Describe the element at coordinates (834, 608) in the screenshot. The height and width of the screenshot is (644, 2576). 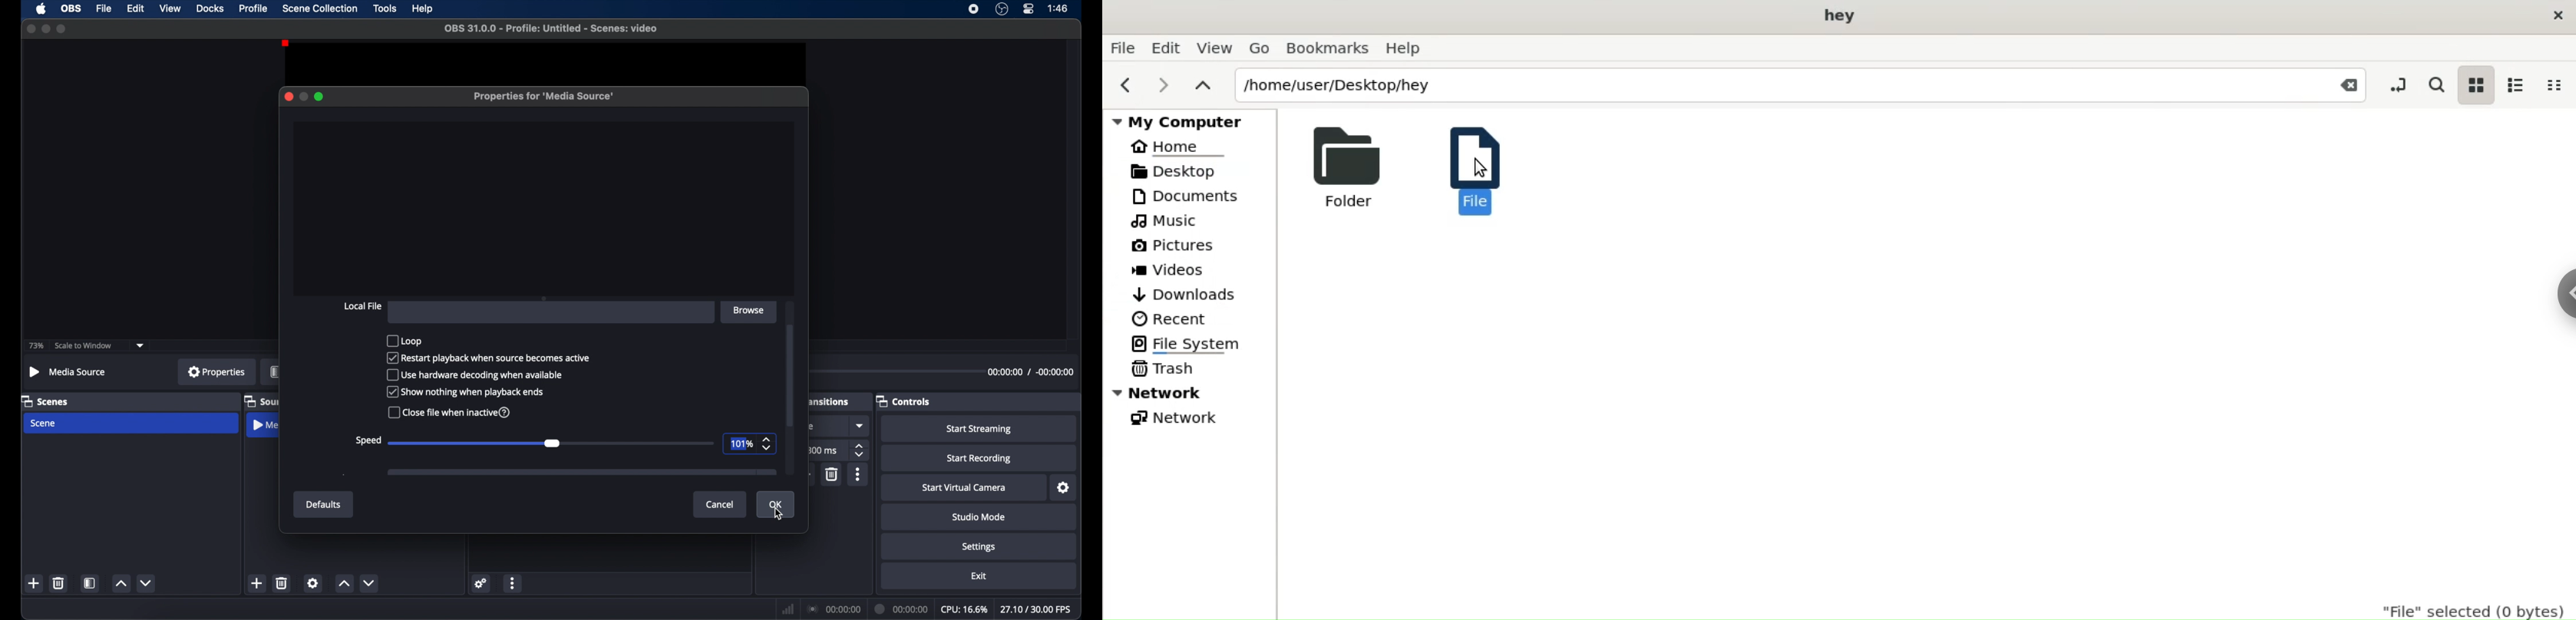
I see `connection` at that location.